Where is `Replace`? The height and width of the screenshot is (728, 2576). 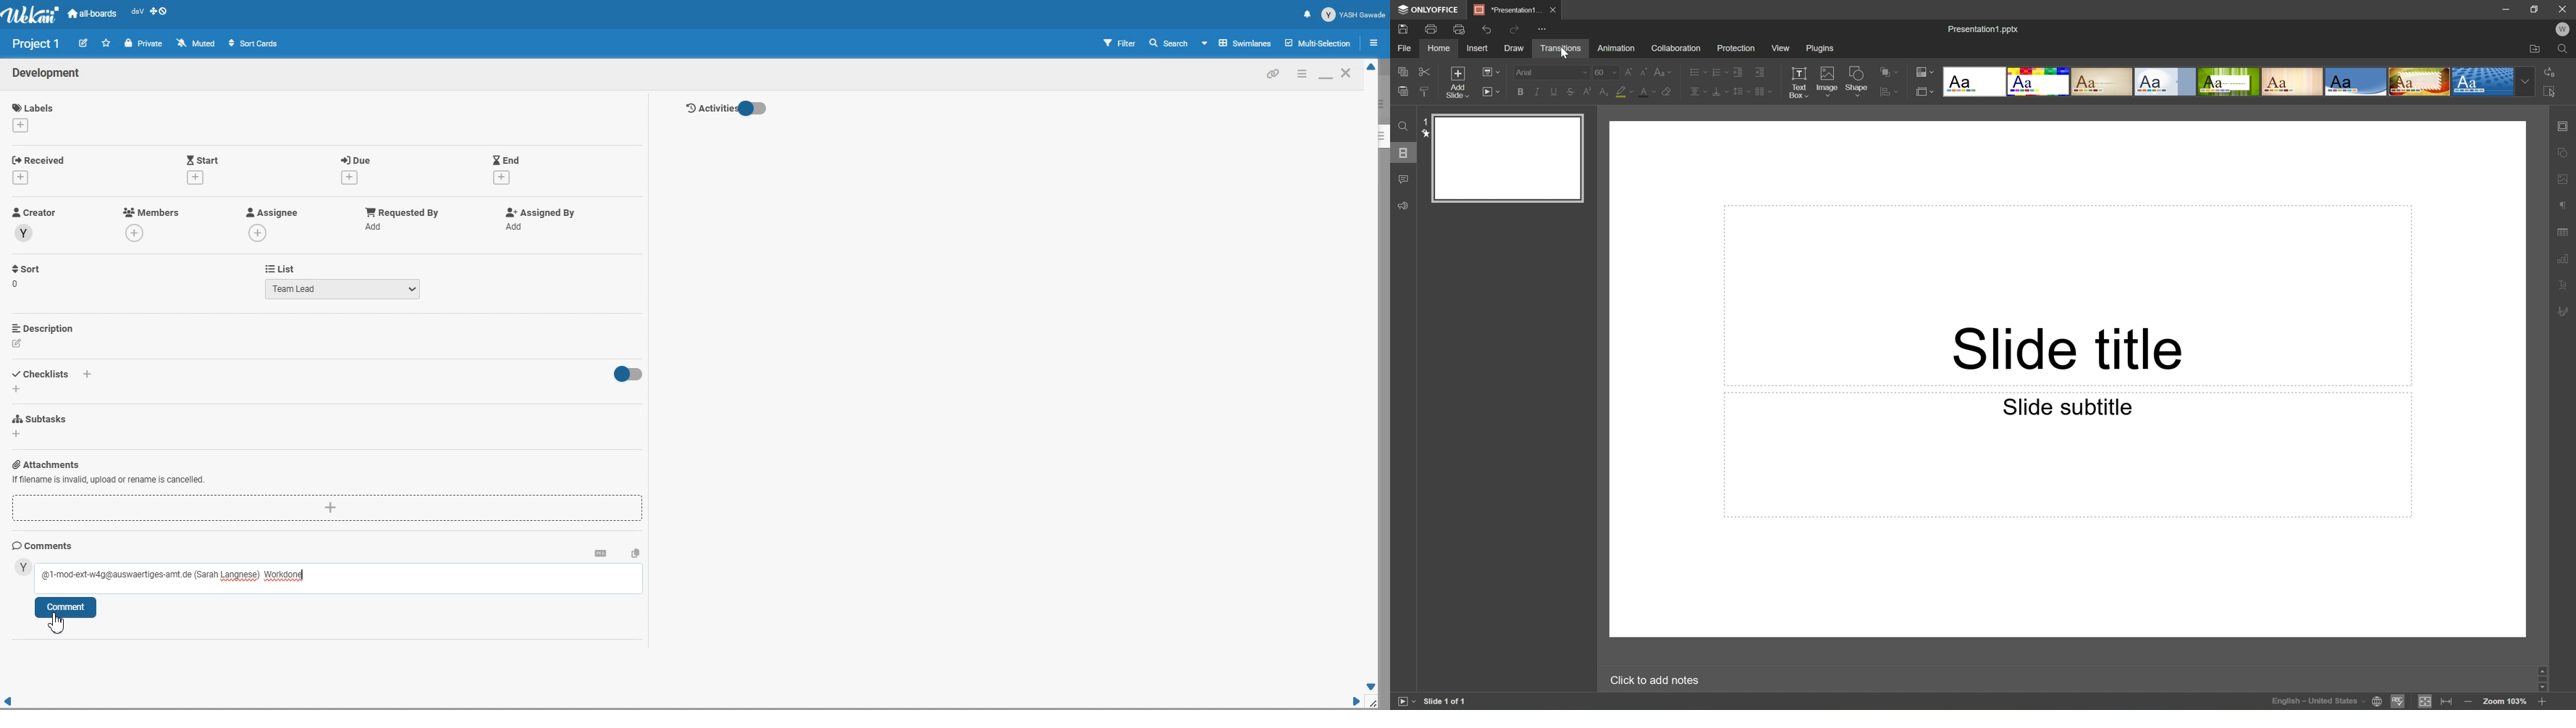
Replace is located at coordinates (2555, 72).